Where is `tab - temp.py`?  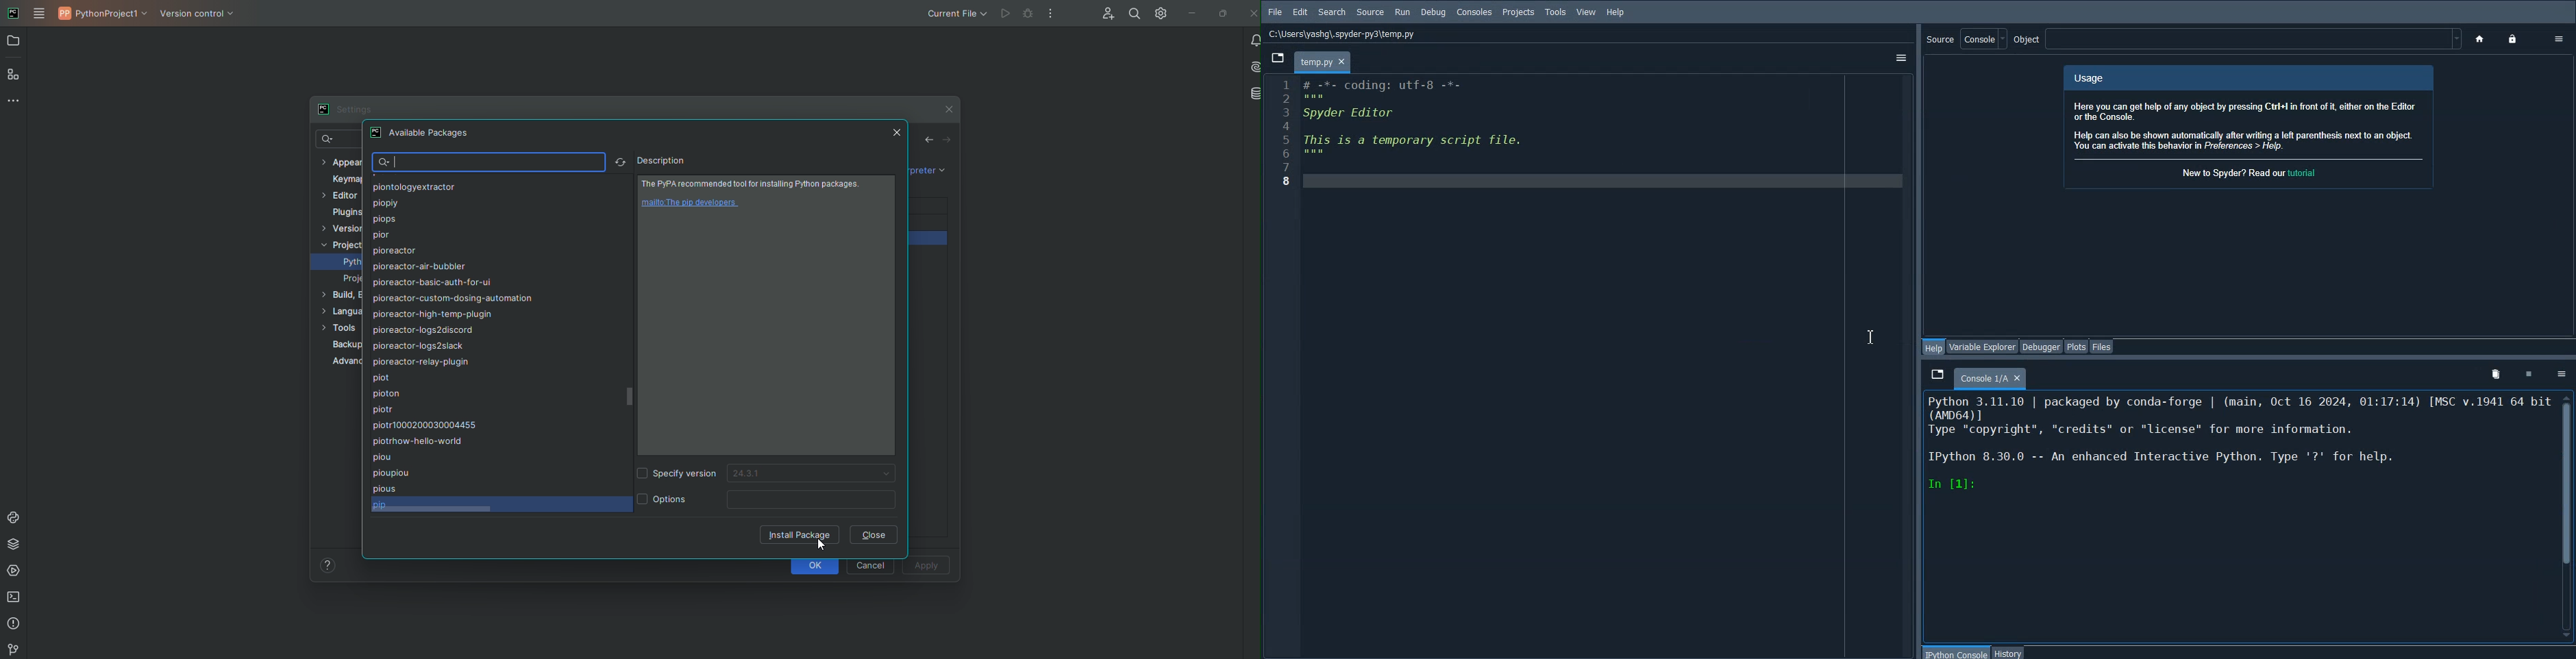
tab - temp.py is located at coordinates (1322, 62).